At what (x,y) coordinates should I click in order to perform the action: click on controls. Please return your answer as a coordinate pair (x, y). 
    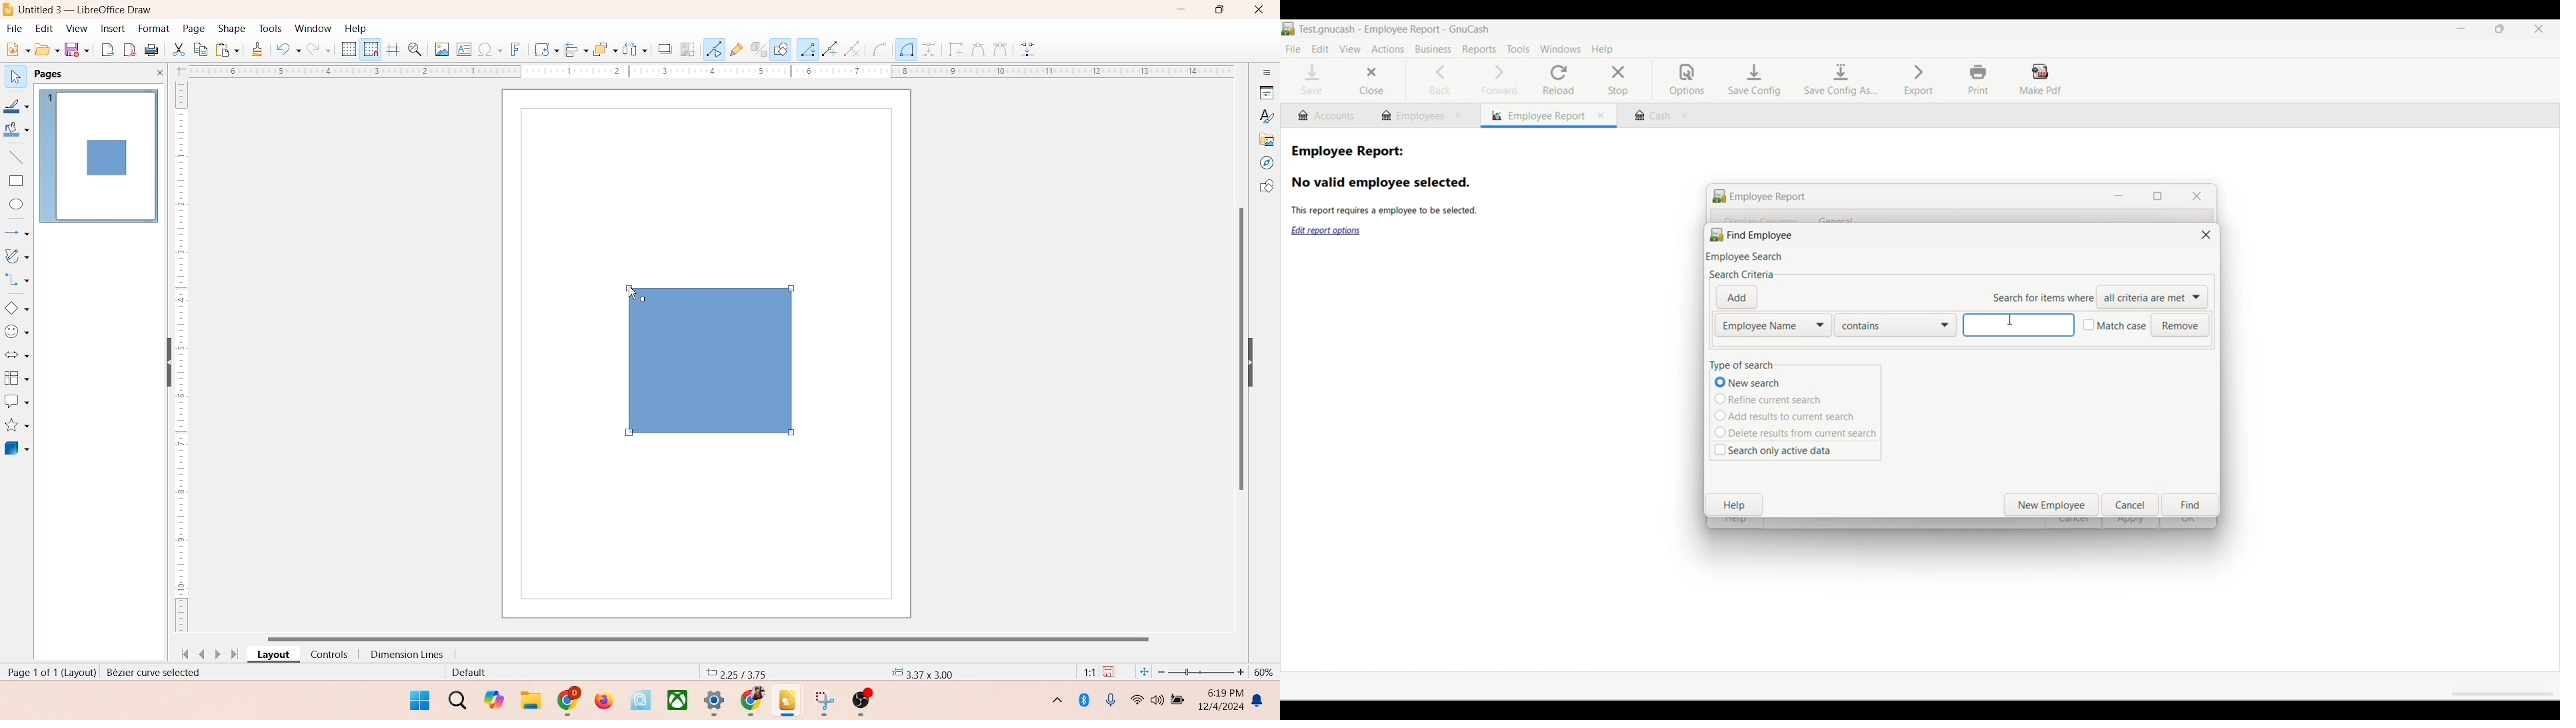
    Looking at the image, I should click on (324, 654).